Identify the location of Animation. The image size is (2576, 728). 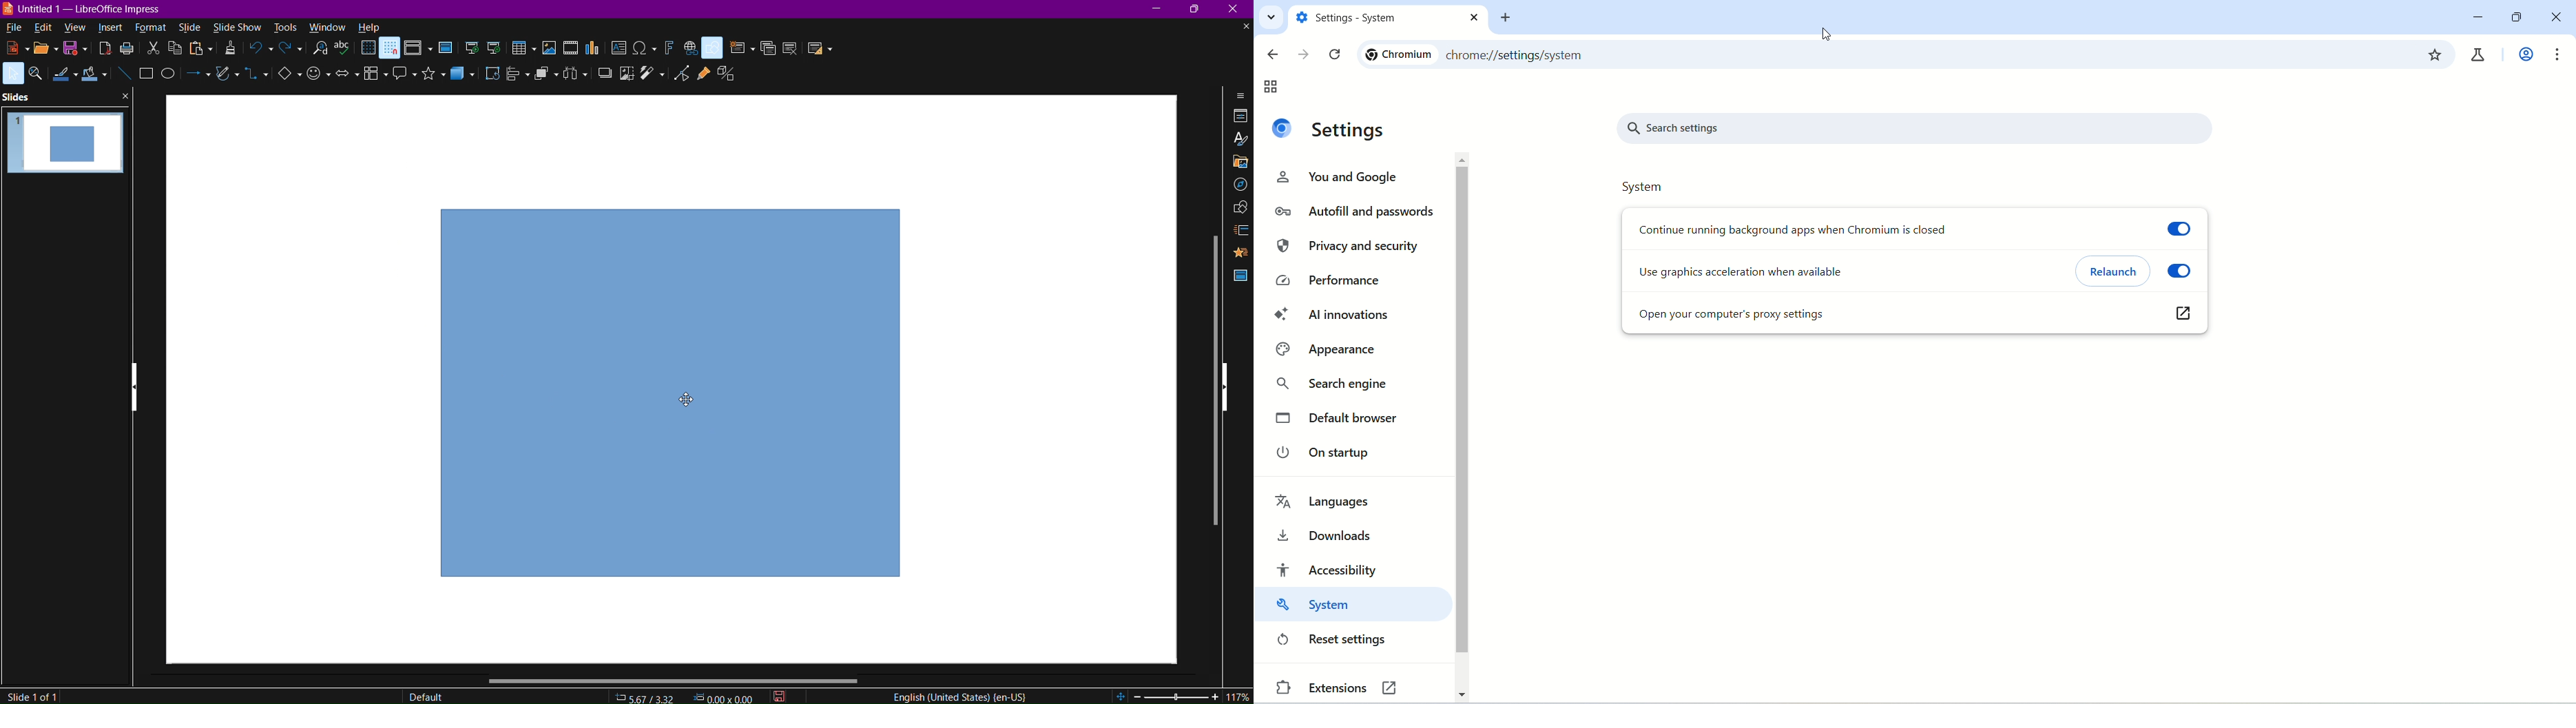
(1241, 253).